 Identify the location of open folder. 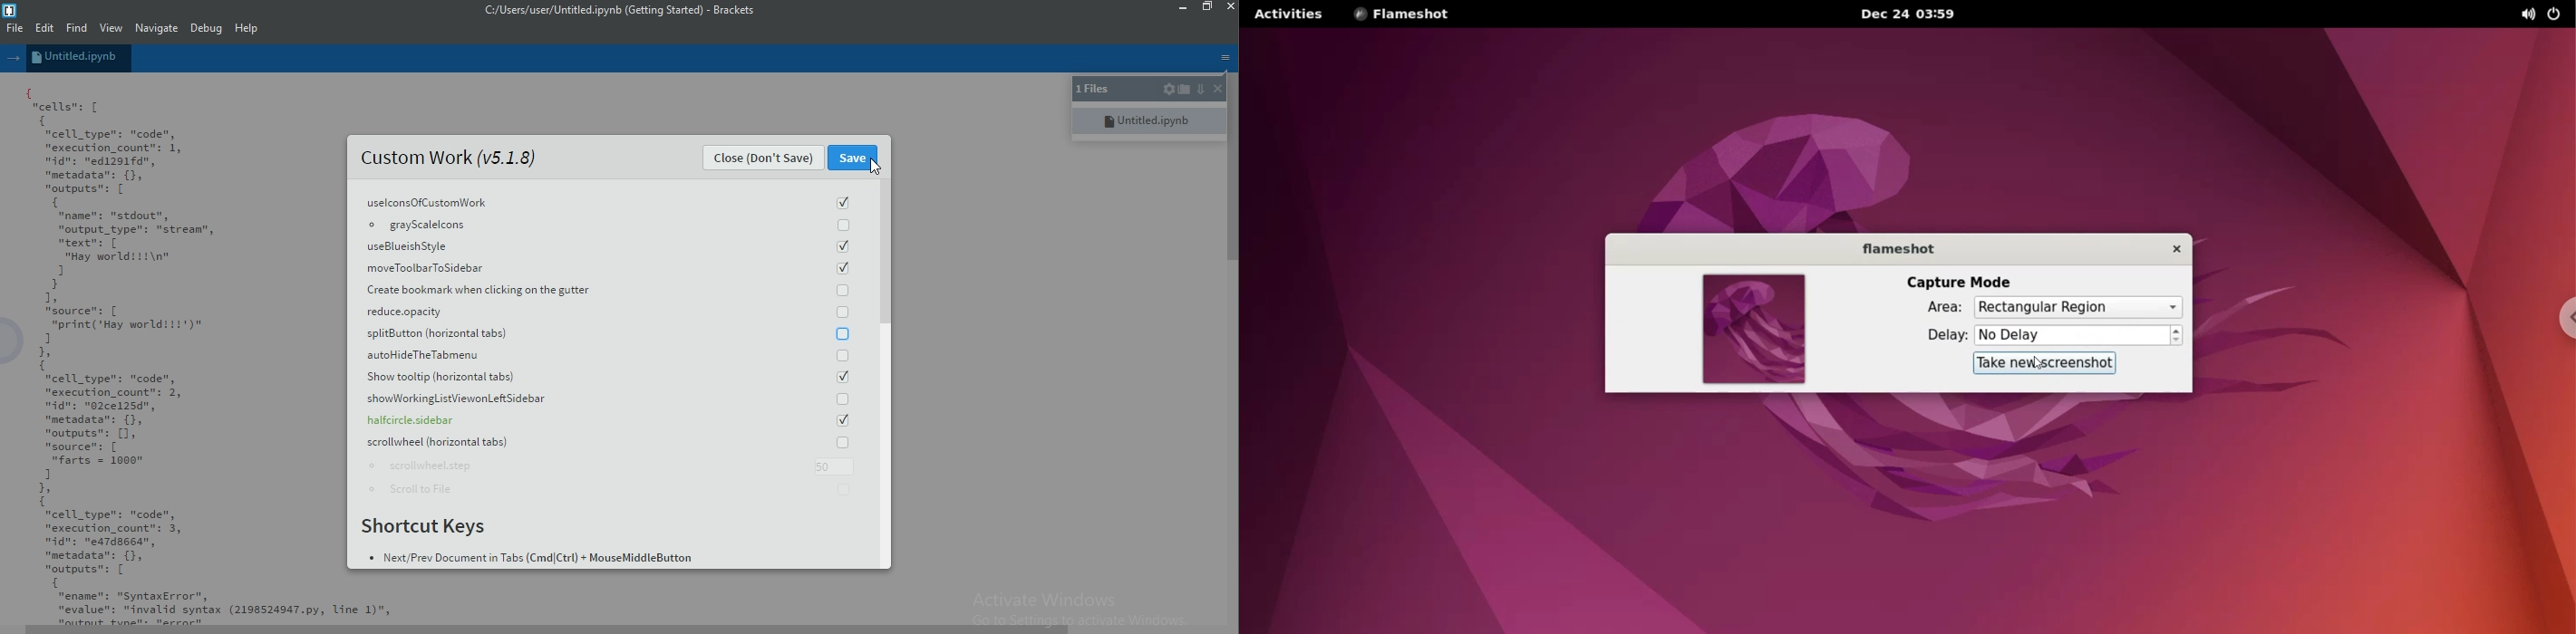
(1185, 89).